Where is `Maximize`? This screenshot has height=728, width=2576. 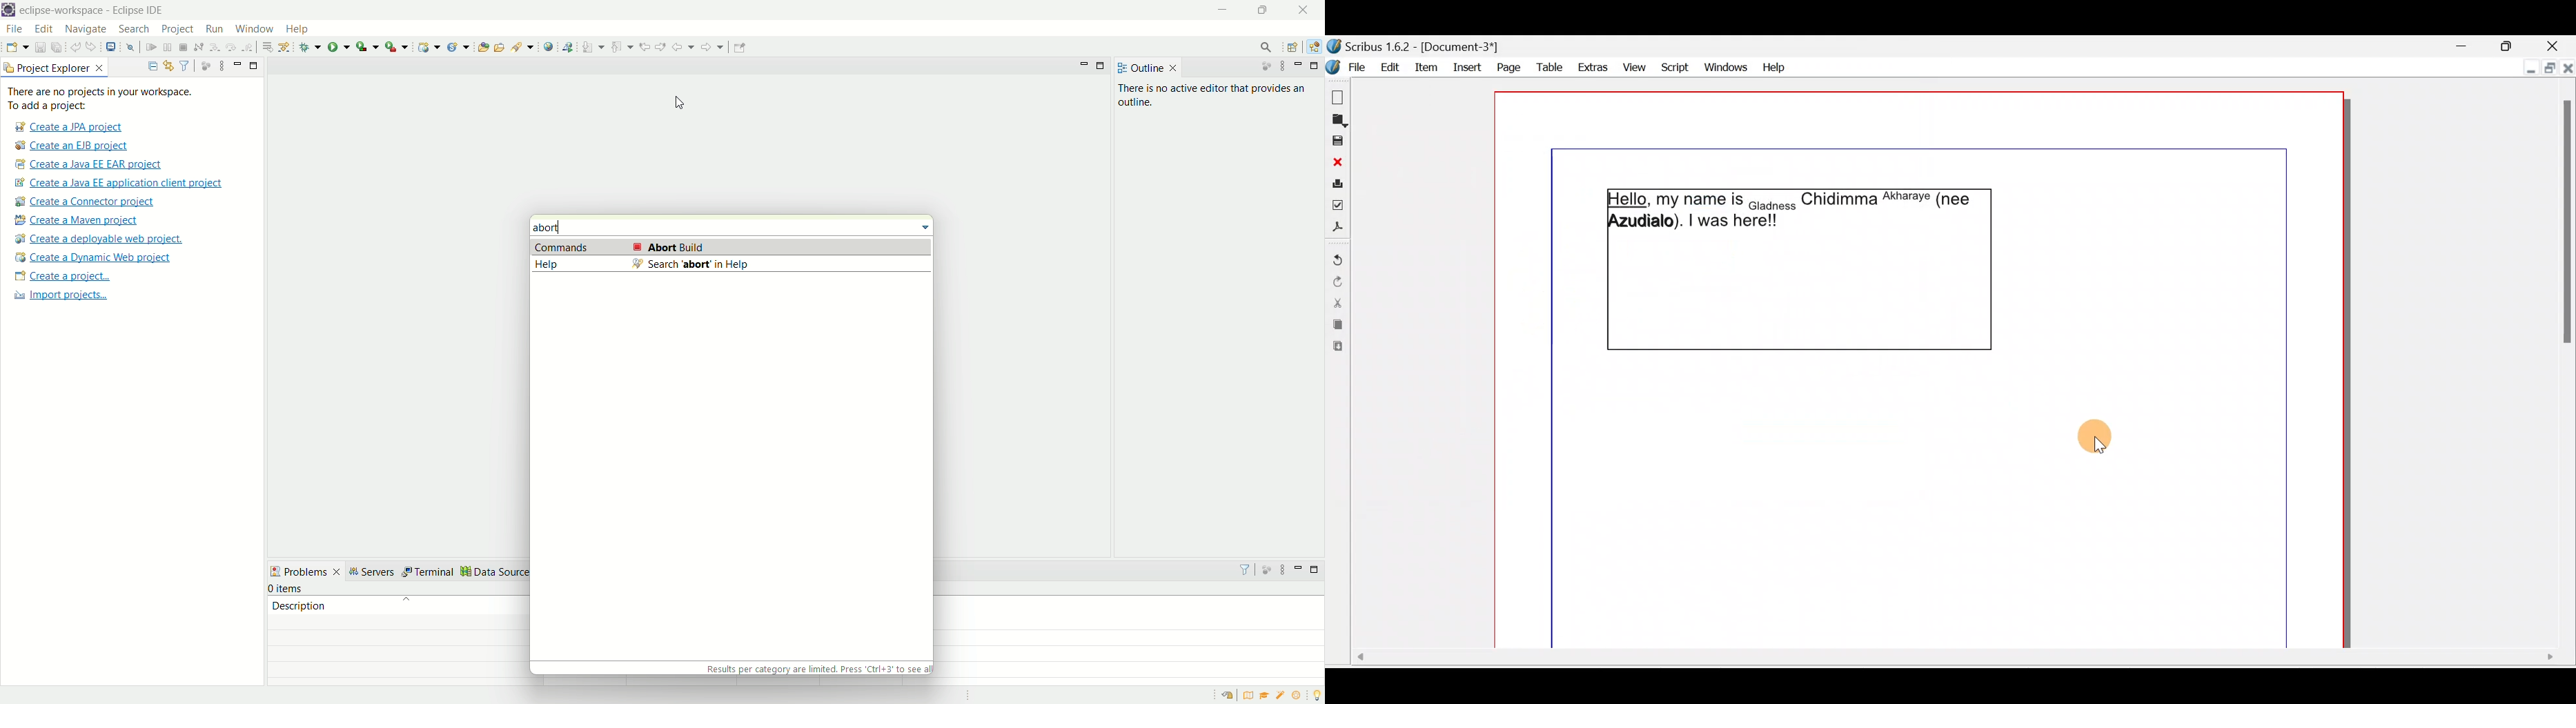 Maximize is located at coordinates (2548, 70).